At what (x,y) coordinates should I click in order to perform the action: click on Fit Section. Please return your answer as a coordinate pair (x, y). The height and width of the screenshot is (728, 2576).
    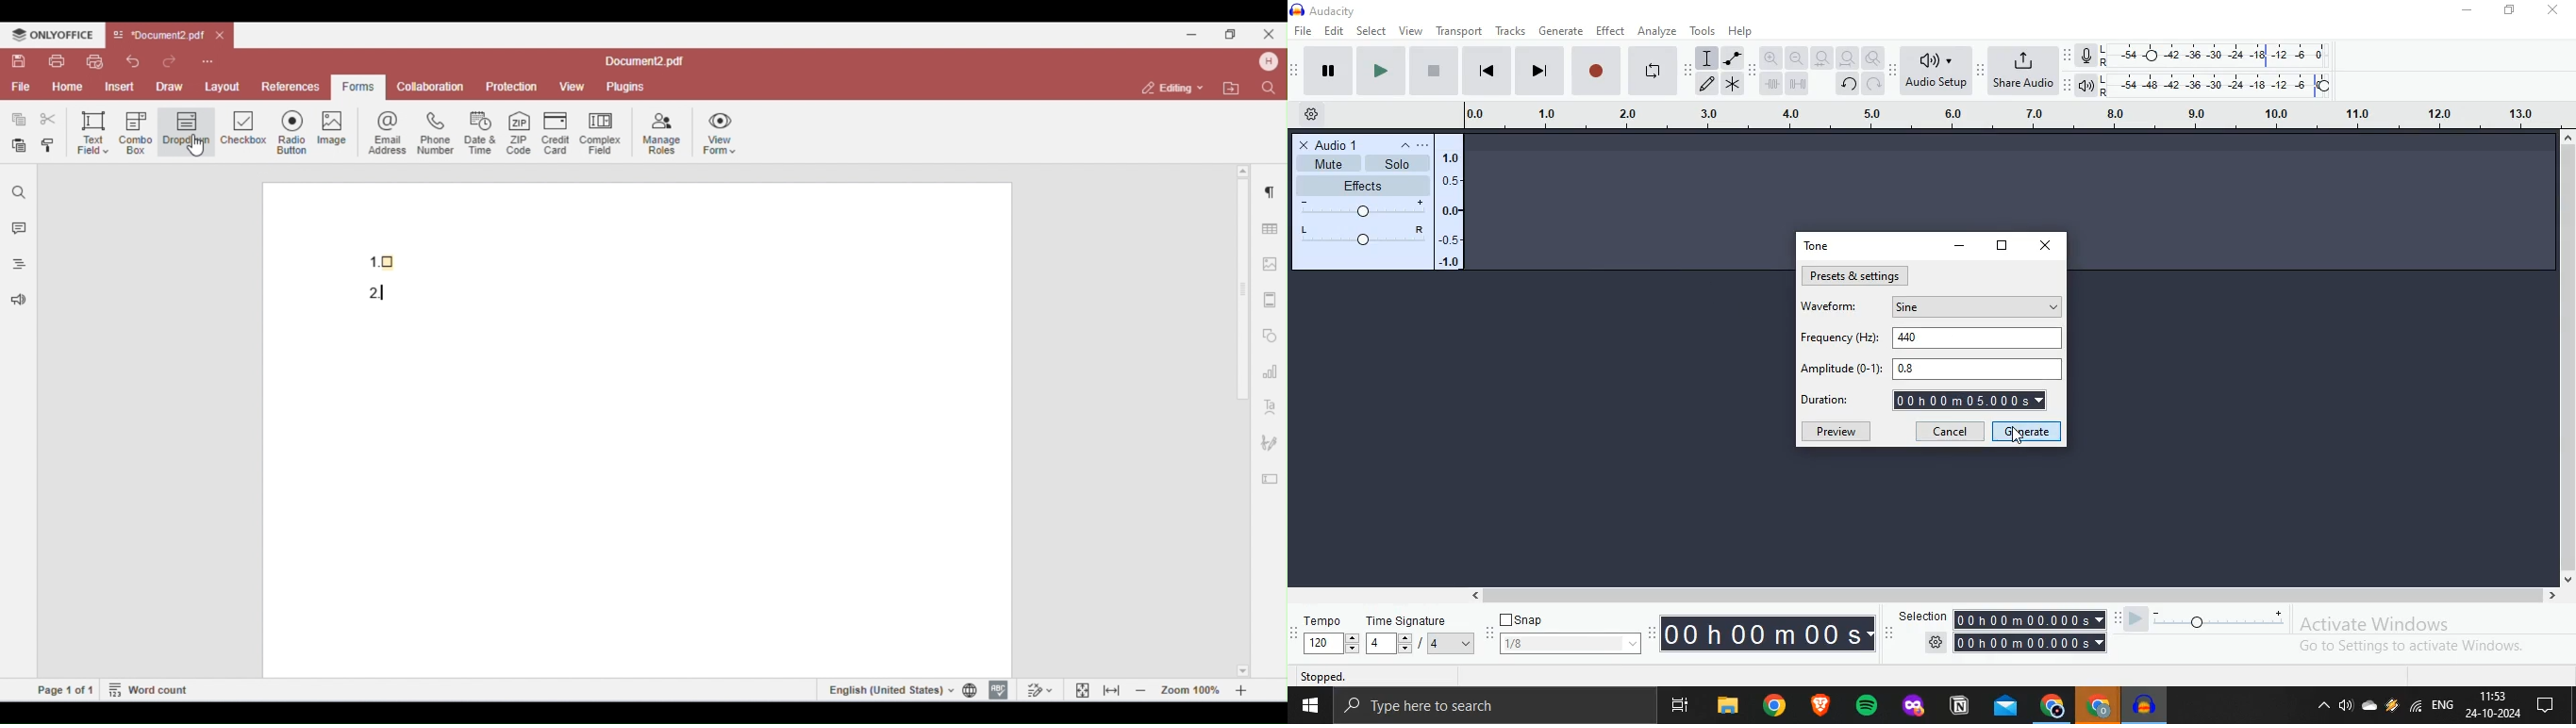
    Looking at the image, I should click on (1822, 58).